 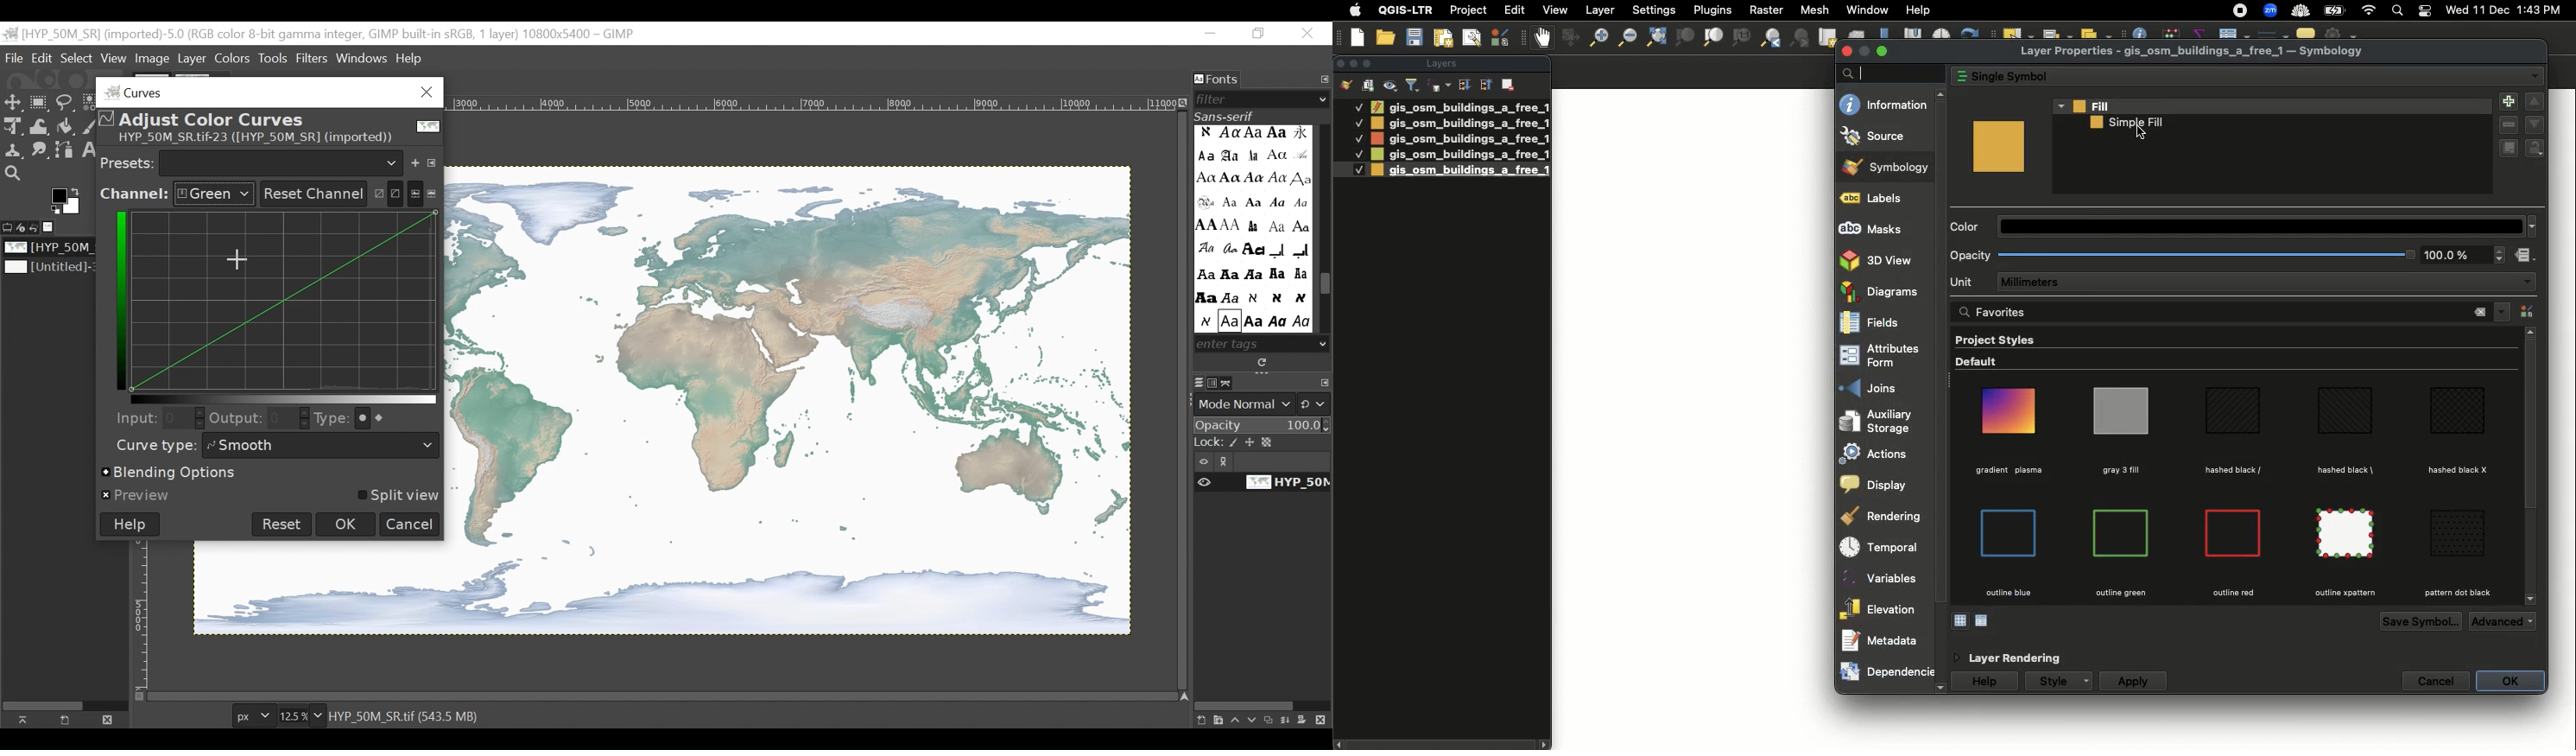 What do you see at coordinates (1252, 228) in the screenshot?
I see `Enter Tags` at bounding box center [1252, 228].